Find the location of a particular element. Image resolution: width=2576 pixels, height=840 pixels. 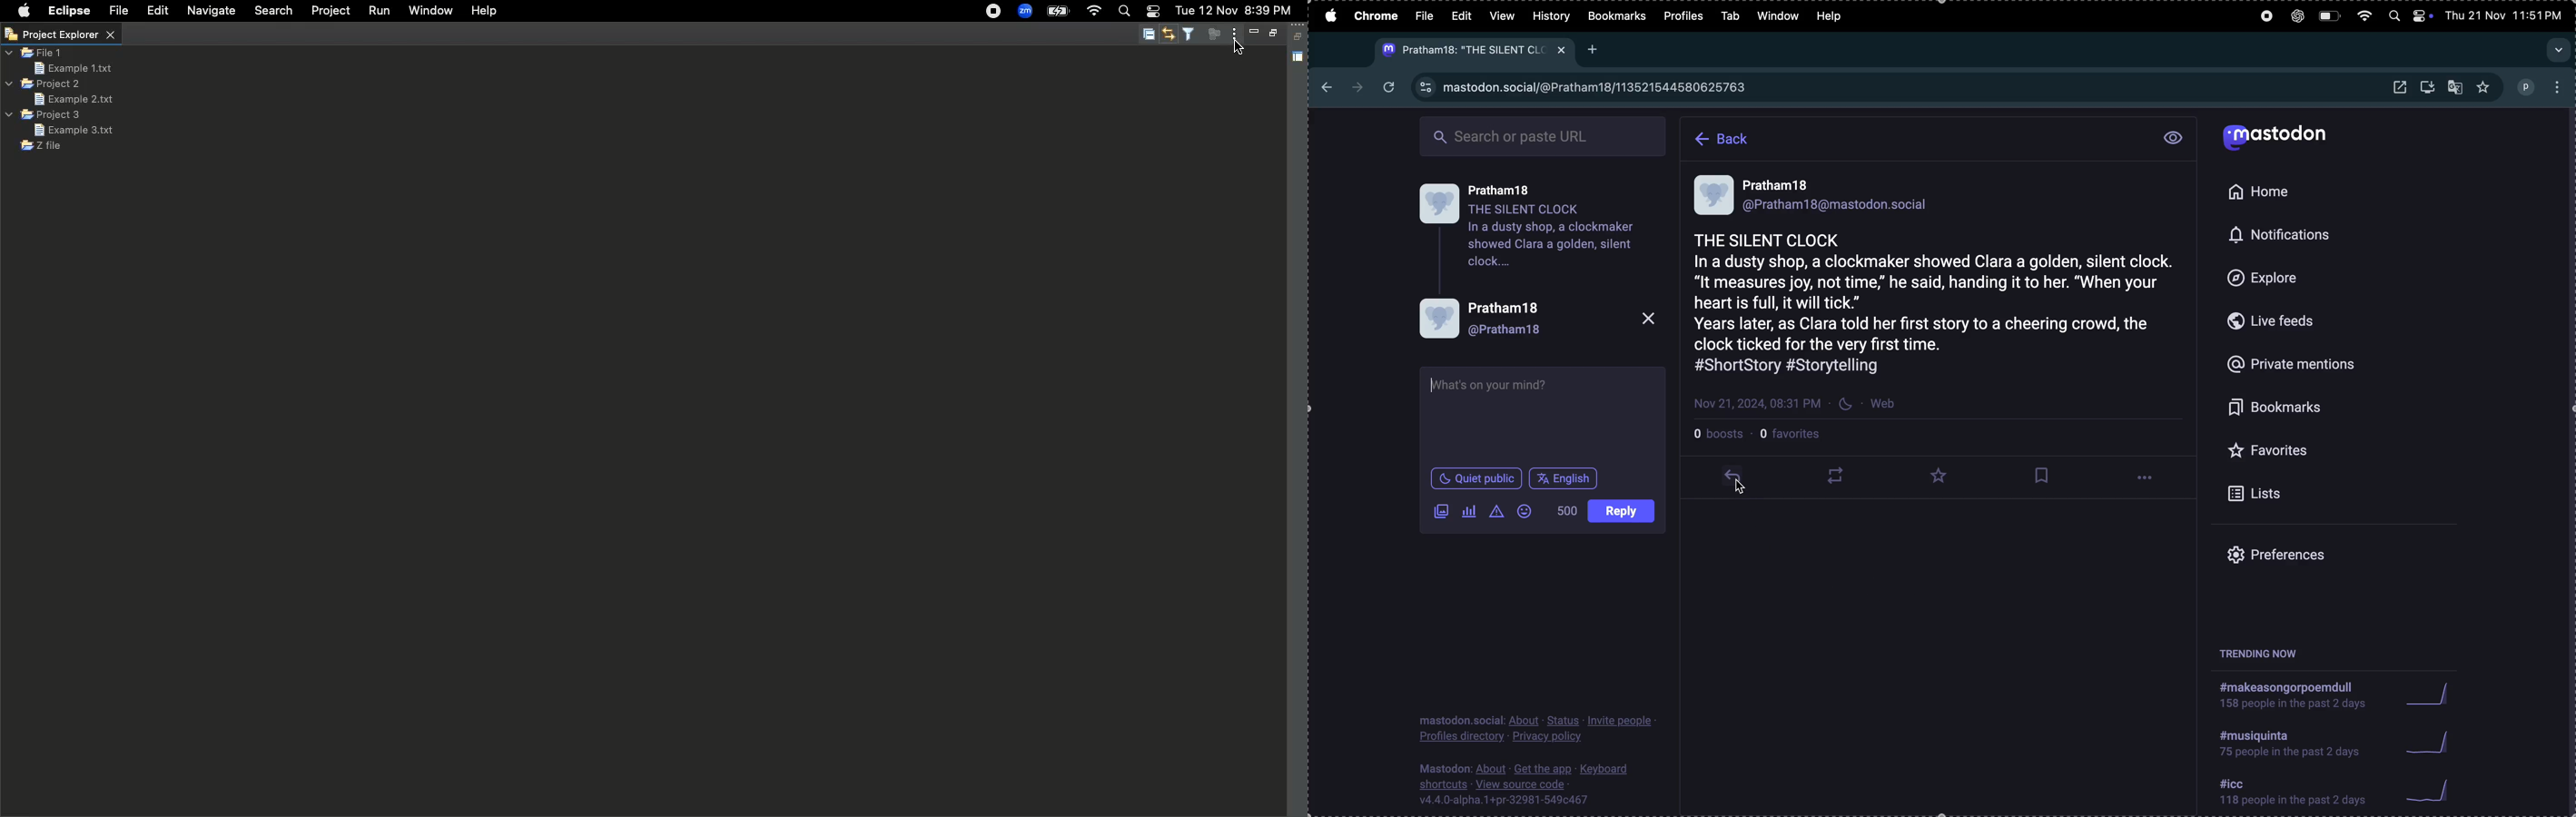

language is located at coordinates (1626, 512).